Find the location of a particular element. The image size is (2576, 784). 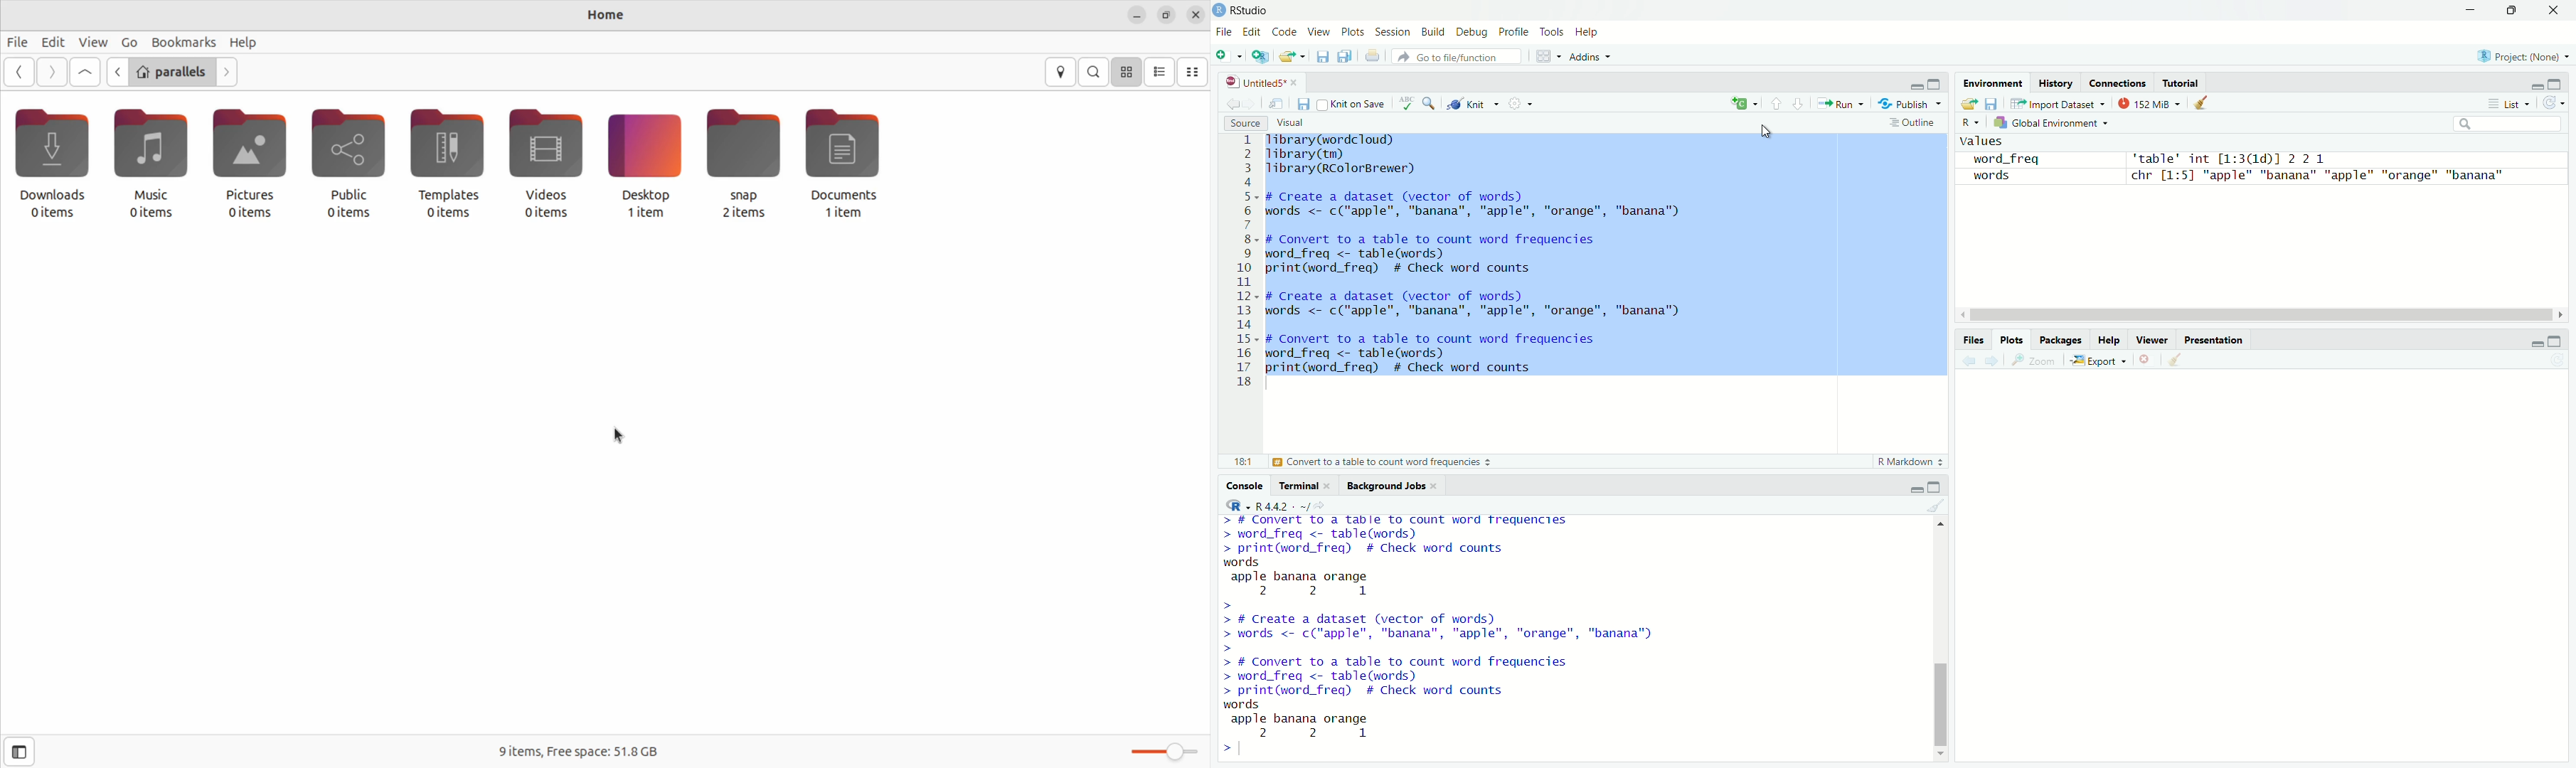

Maximize is located at coordinates (2554, 341).